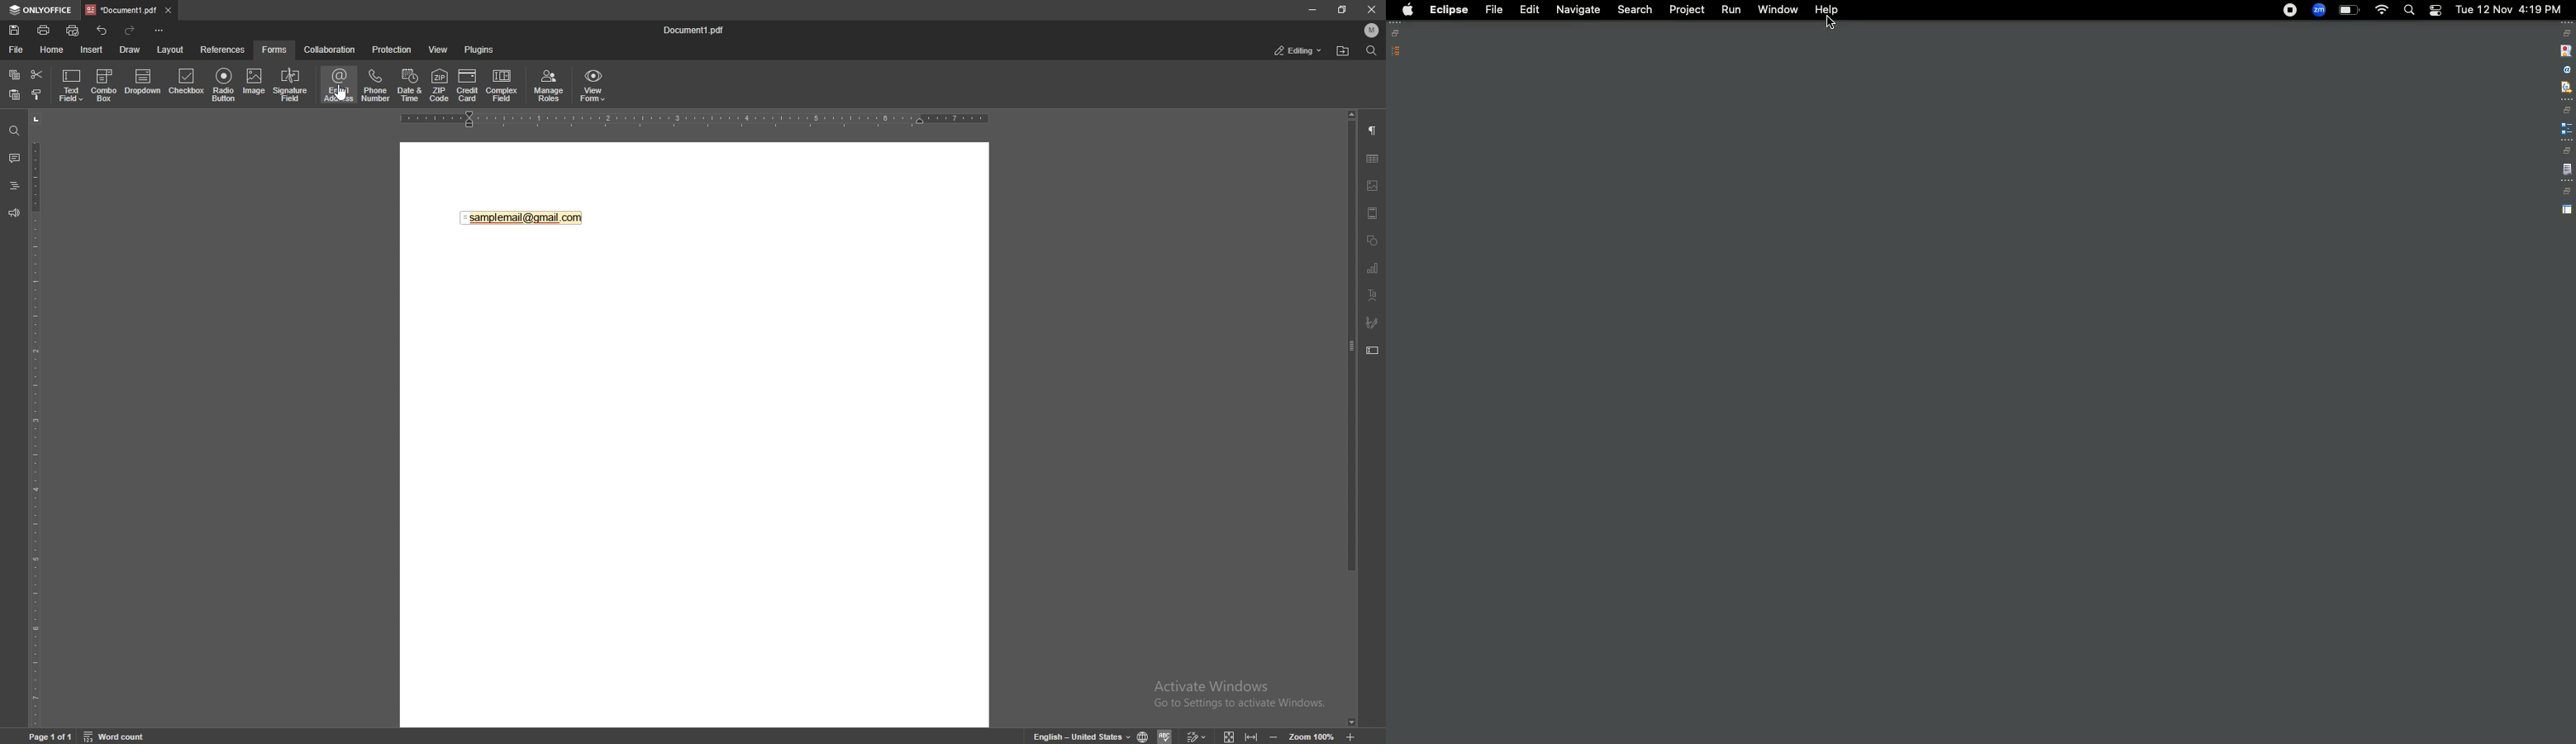  Describe the element at coordinates (439, 49) in the screenshot. I see `view` at that location.